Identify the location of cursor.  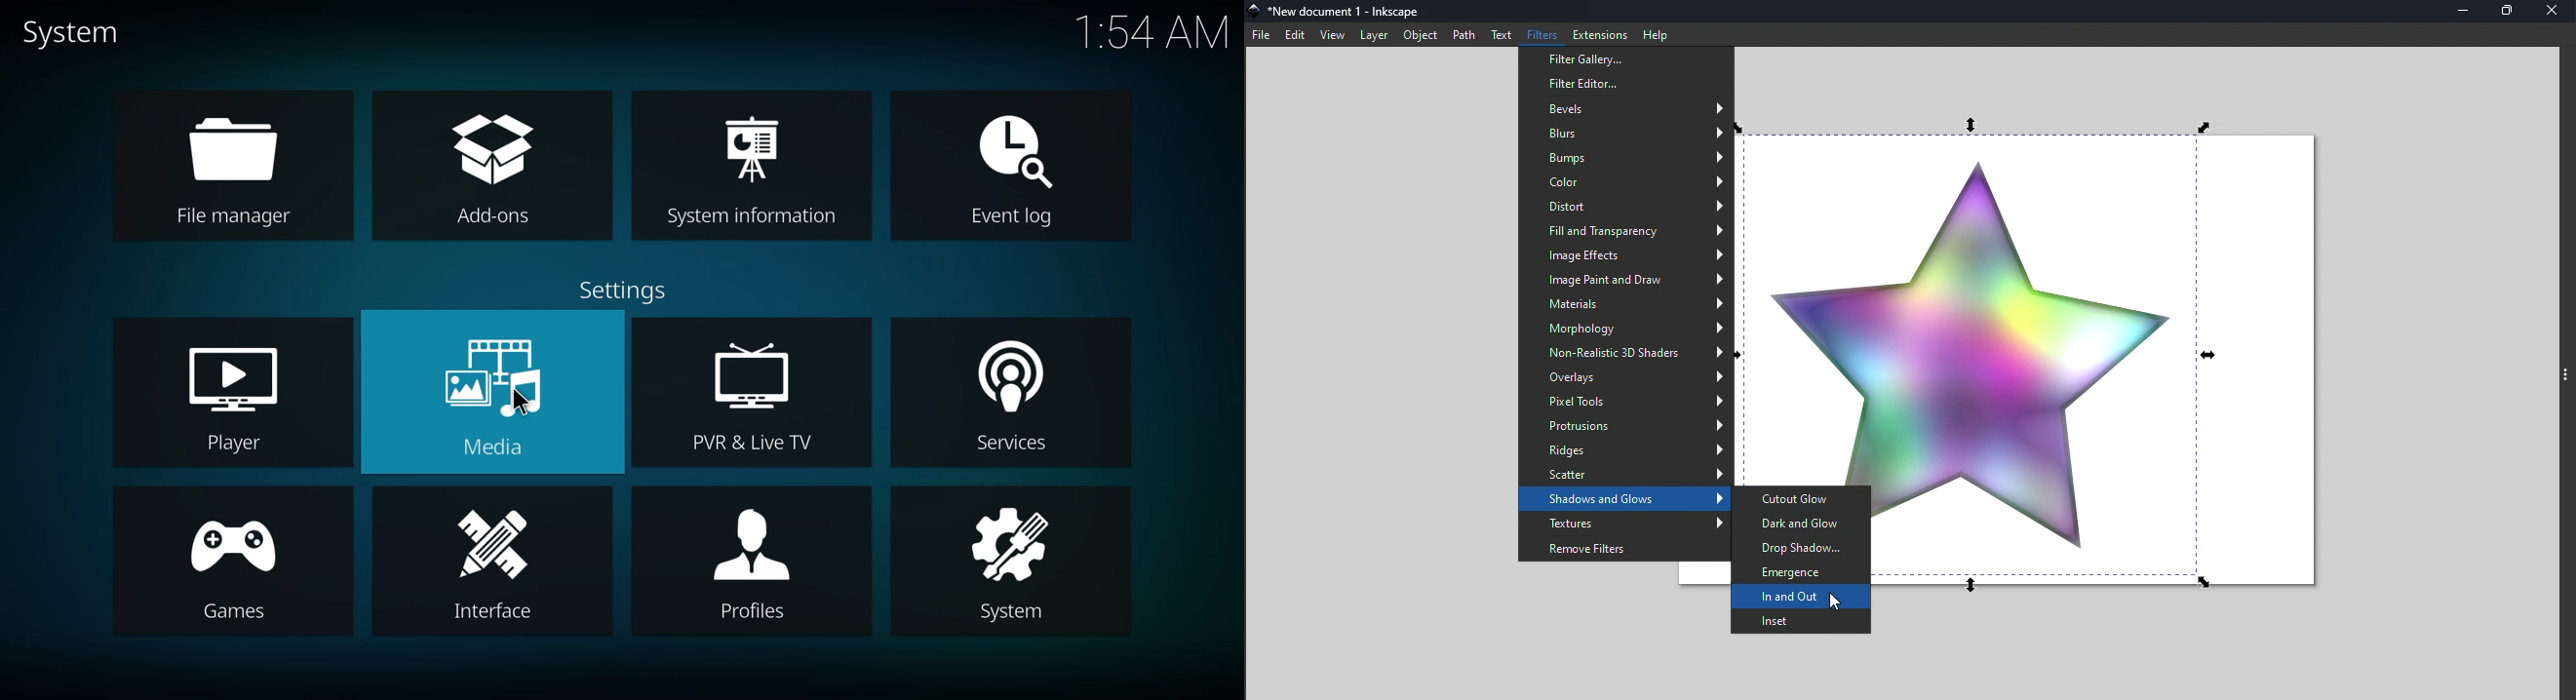
(520, 403).